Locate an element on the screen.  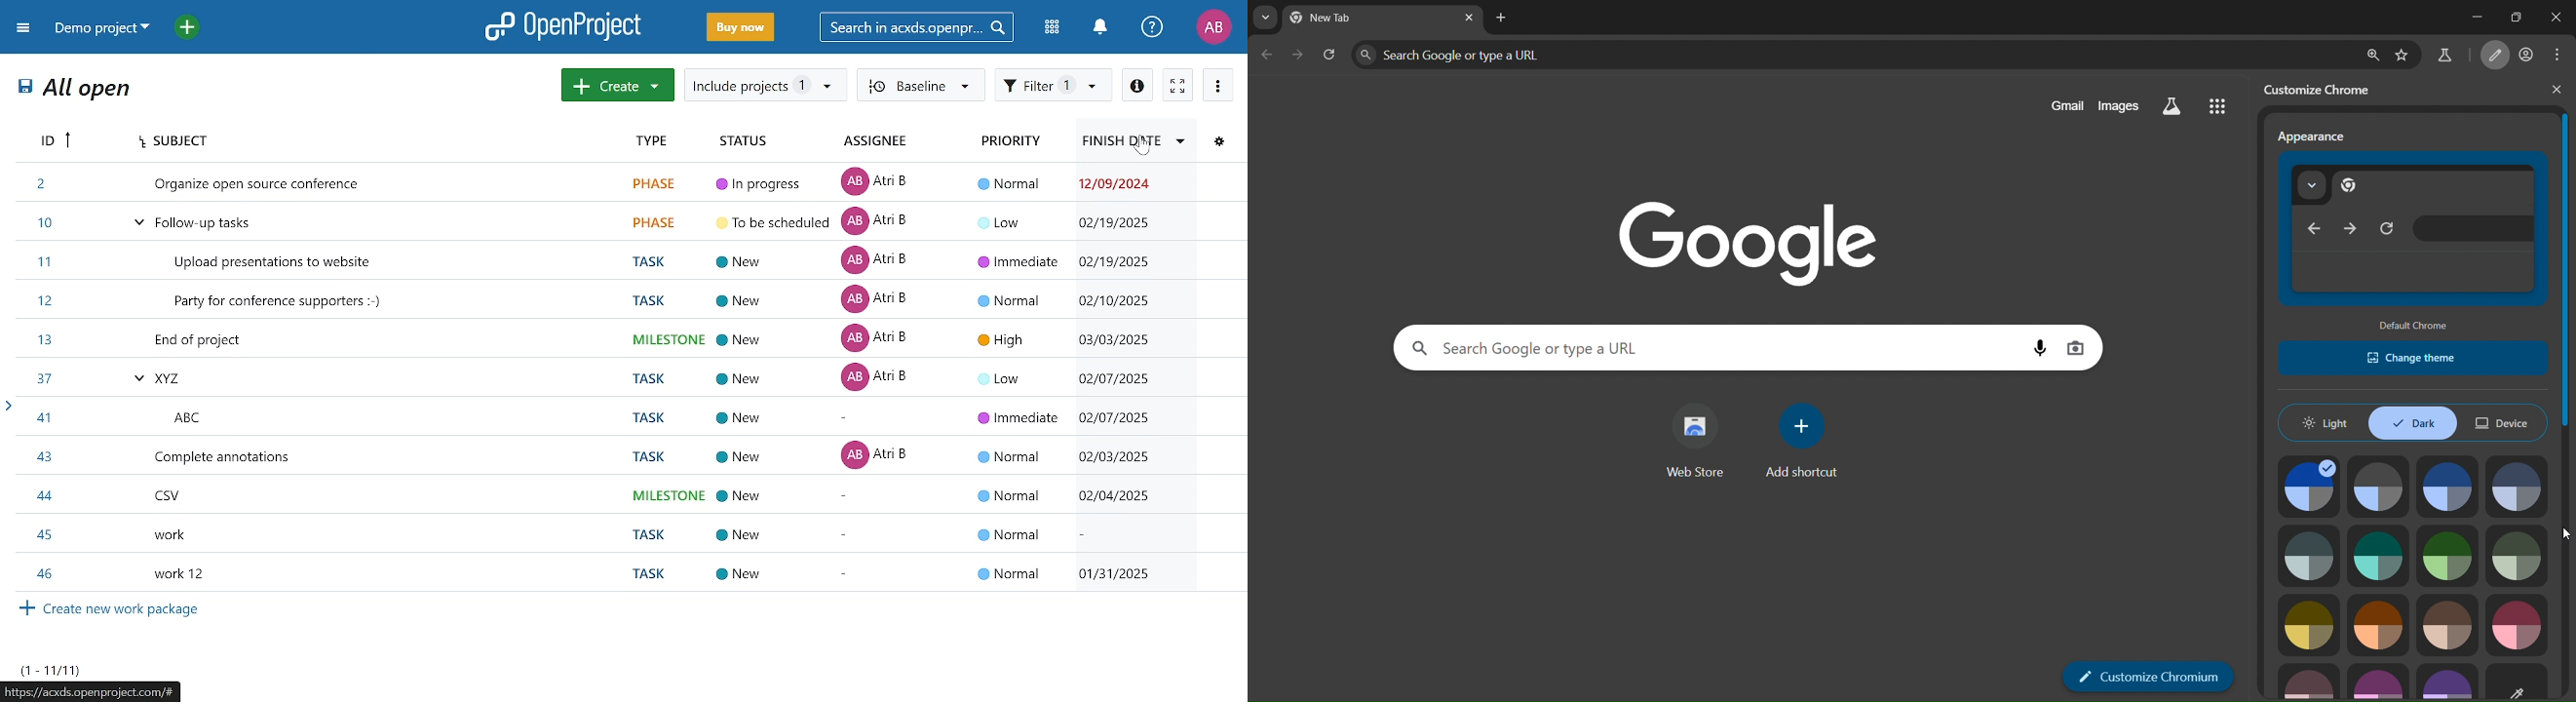
search is located at coordinates (916, 26).